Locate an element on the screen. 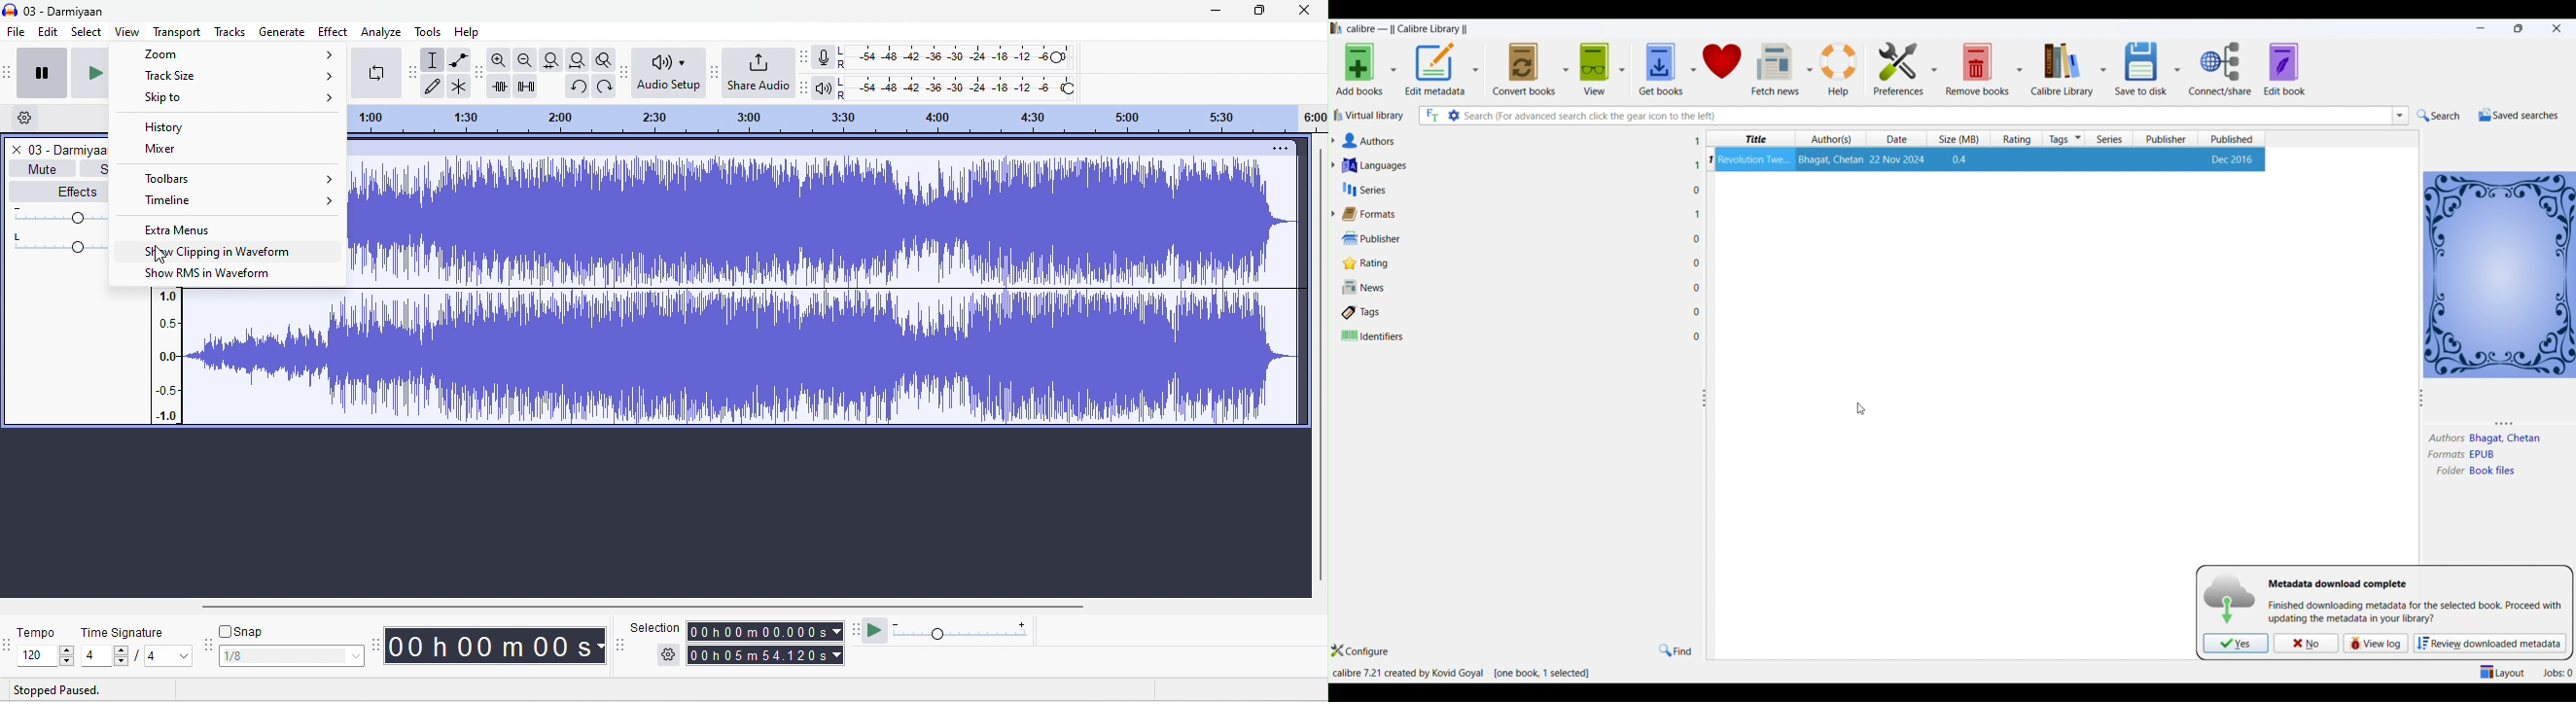 This screenshot has width=2576, height=728. history is located at coordinates (189, 126).